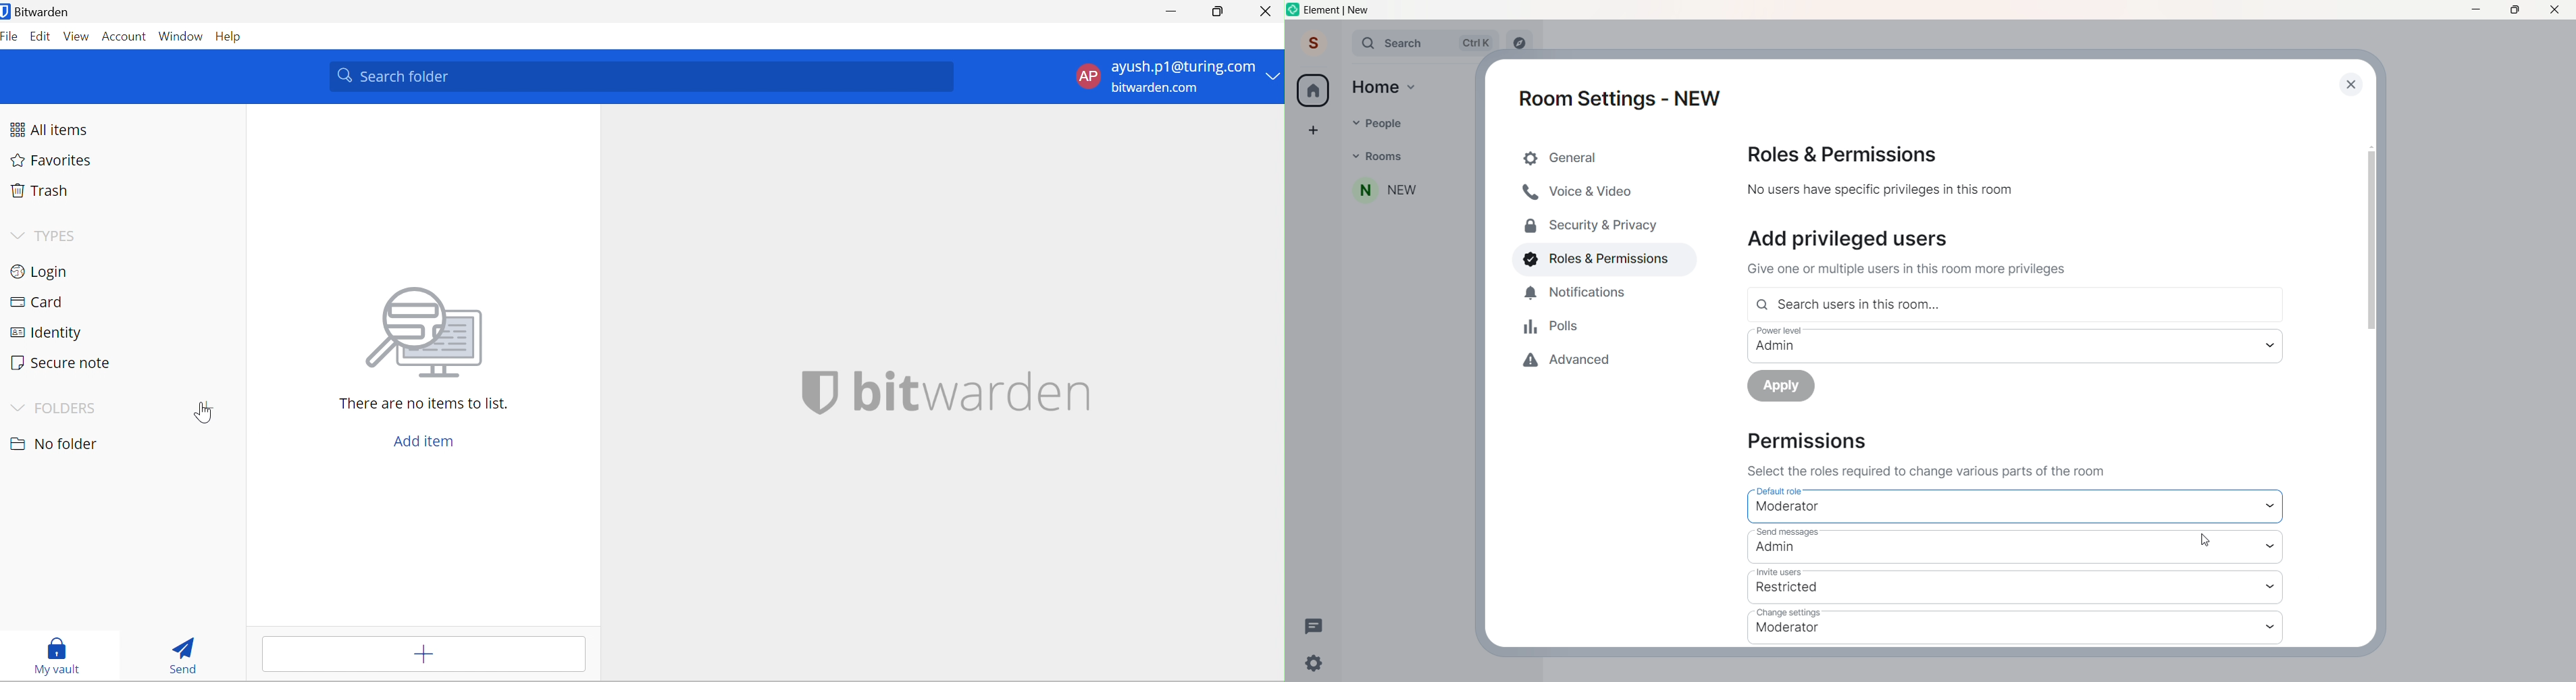 The image size is (2576, 700). I want to click on general, so click(1606, 157).